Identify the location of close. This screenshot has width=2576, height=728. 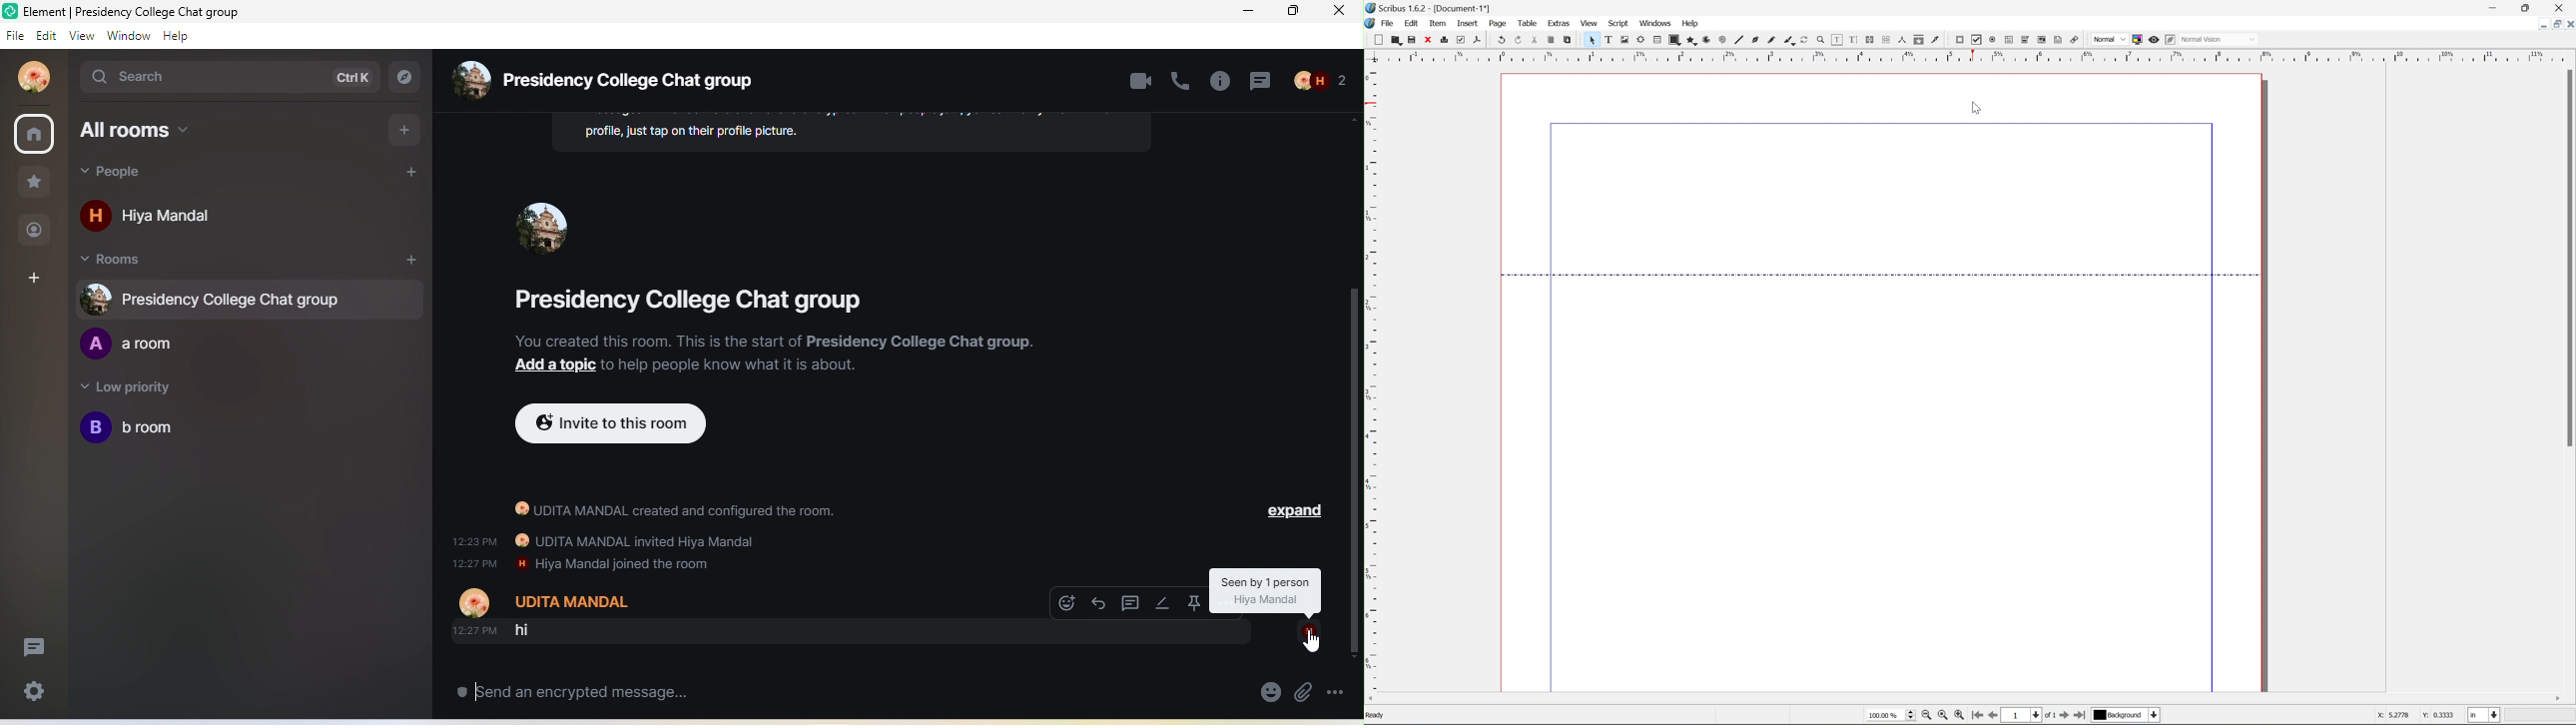
(2563, 9).